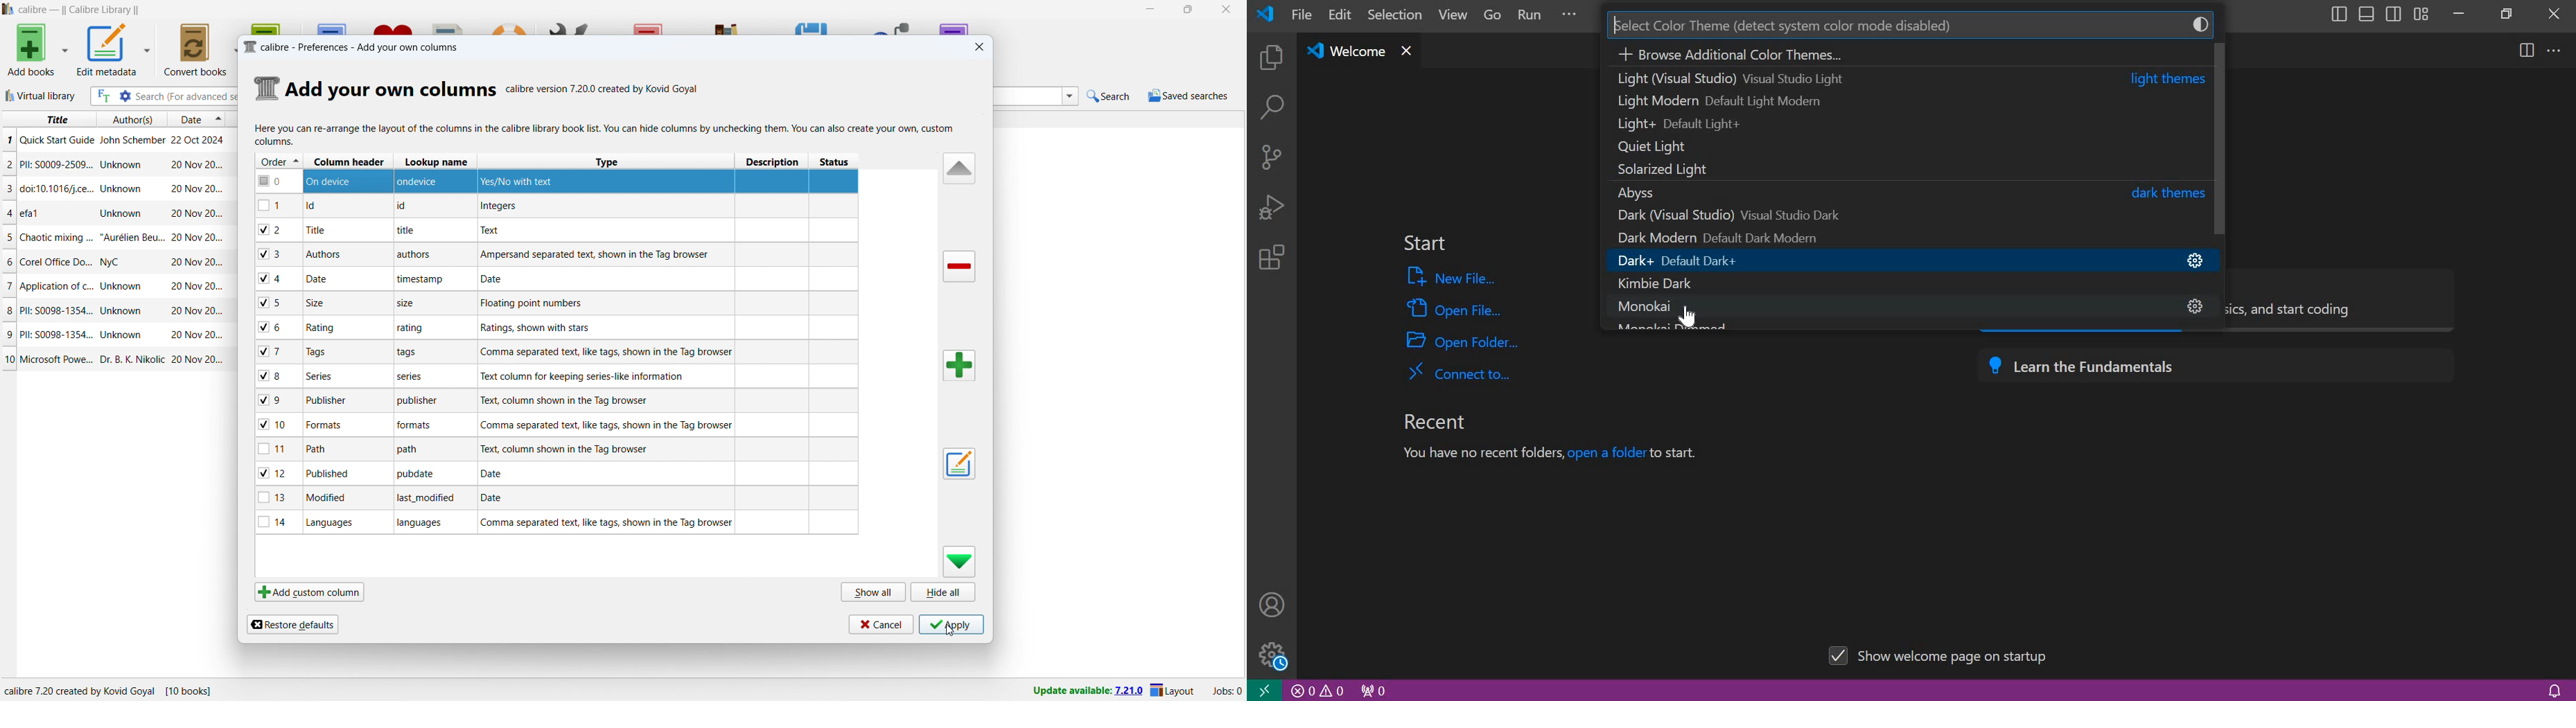 This screenshot has height=728, width=2576. I want to click on 14 Languages languages Comma separated text, like tags, shown in the Tag browser, so click(558, 524).